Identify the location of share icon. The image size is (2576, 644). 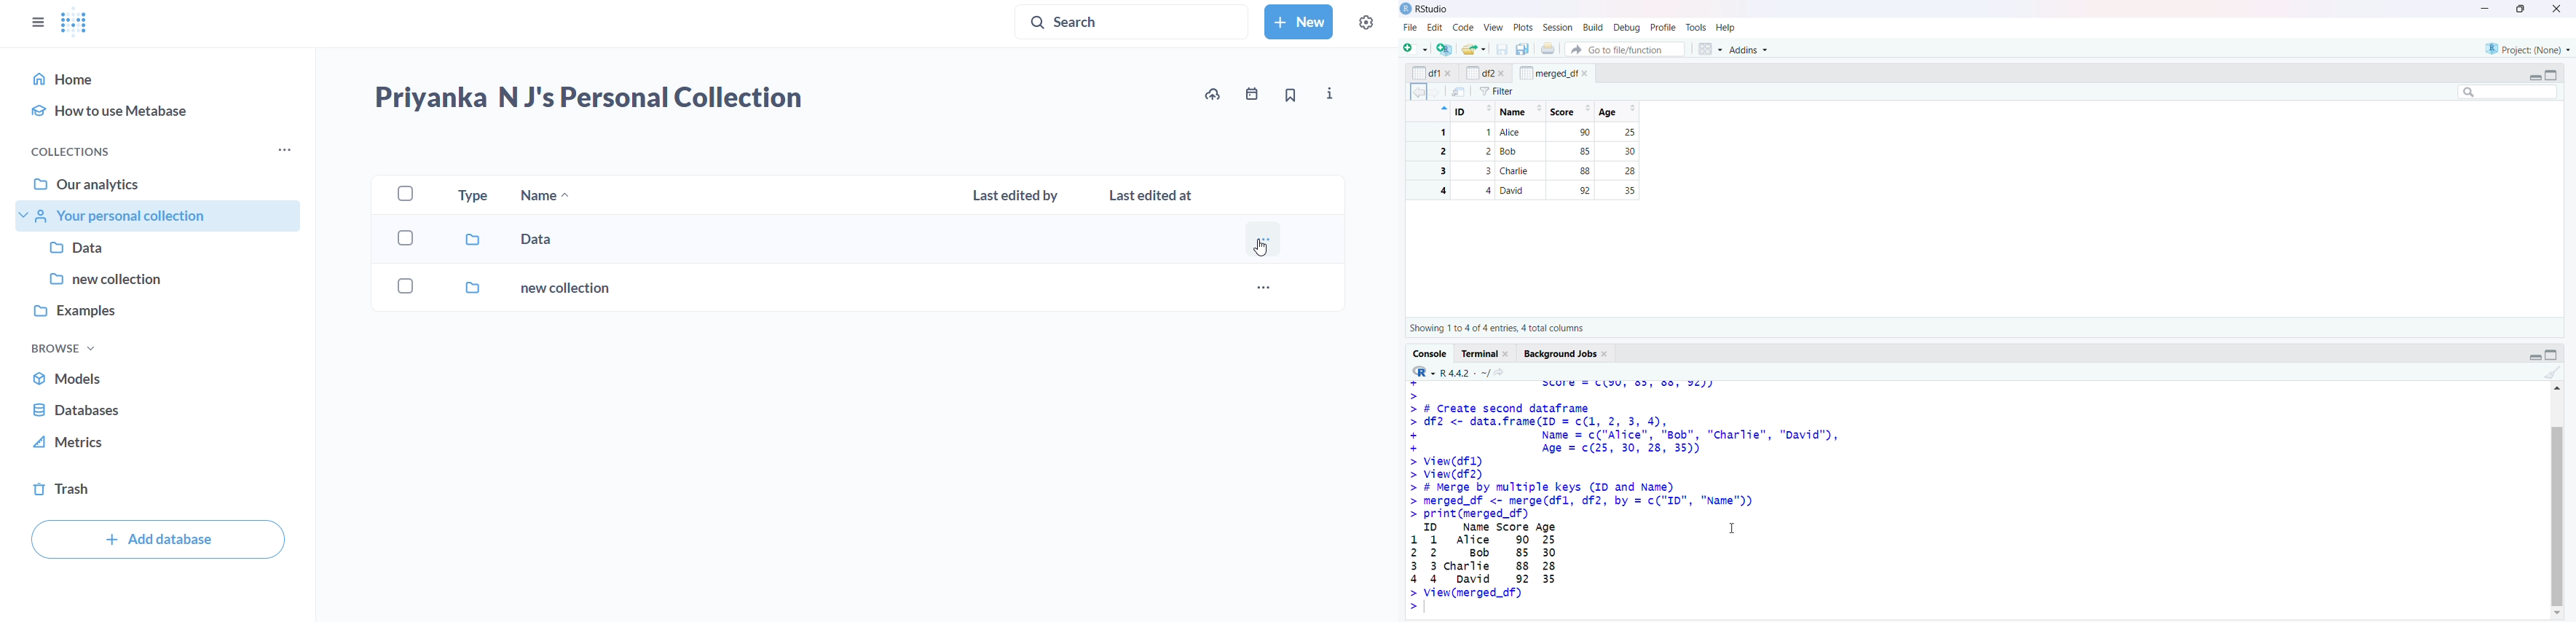
(1500, 372).